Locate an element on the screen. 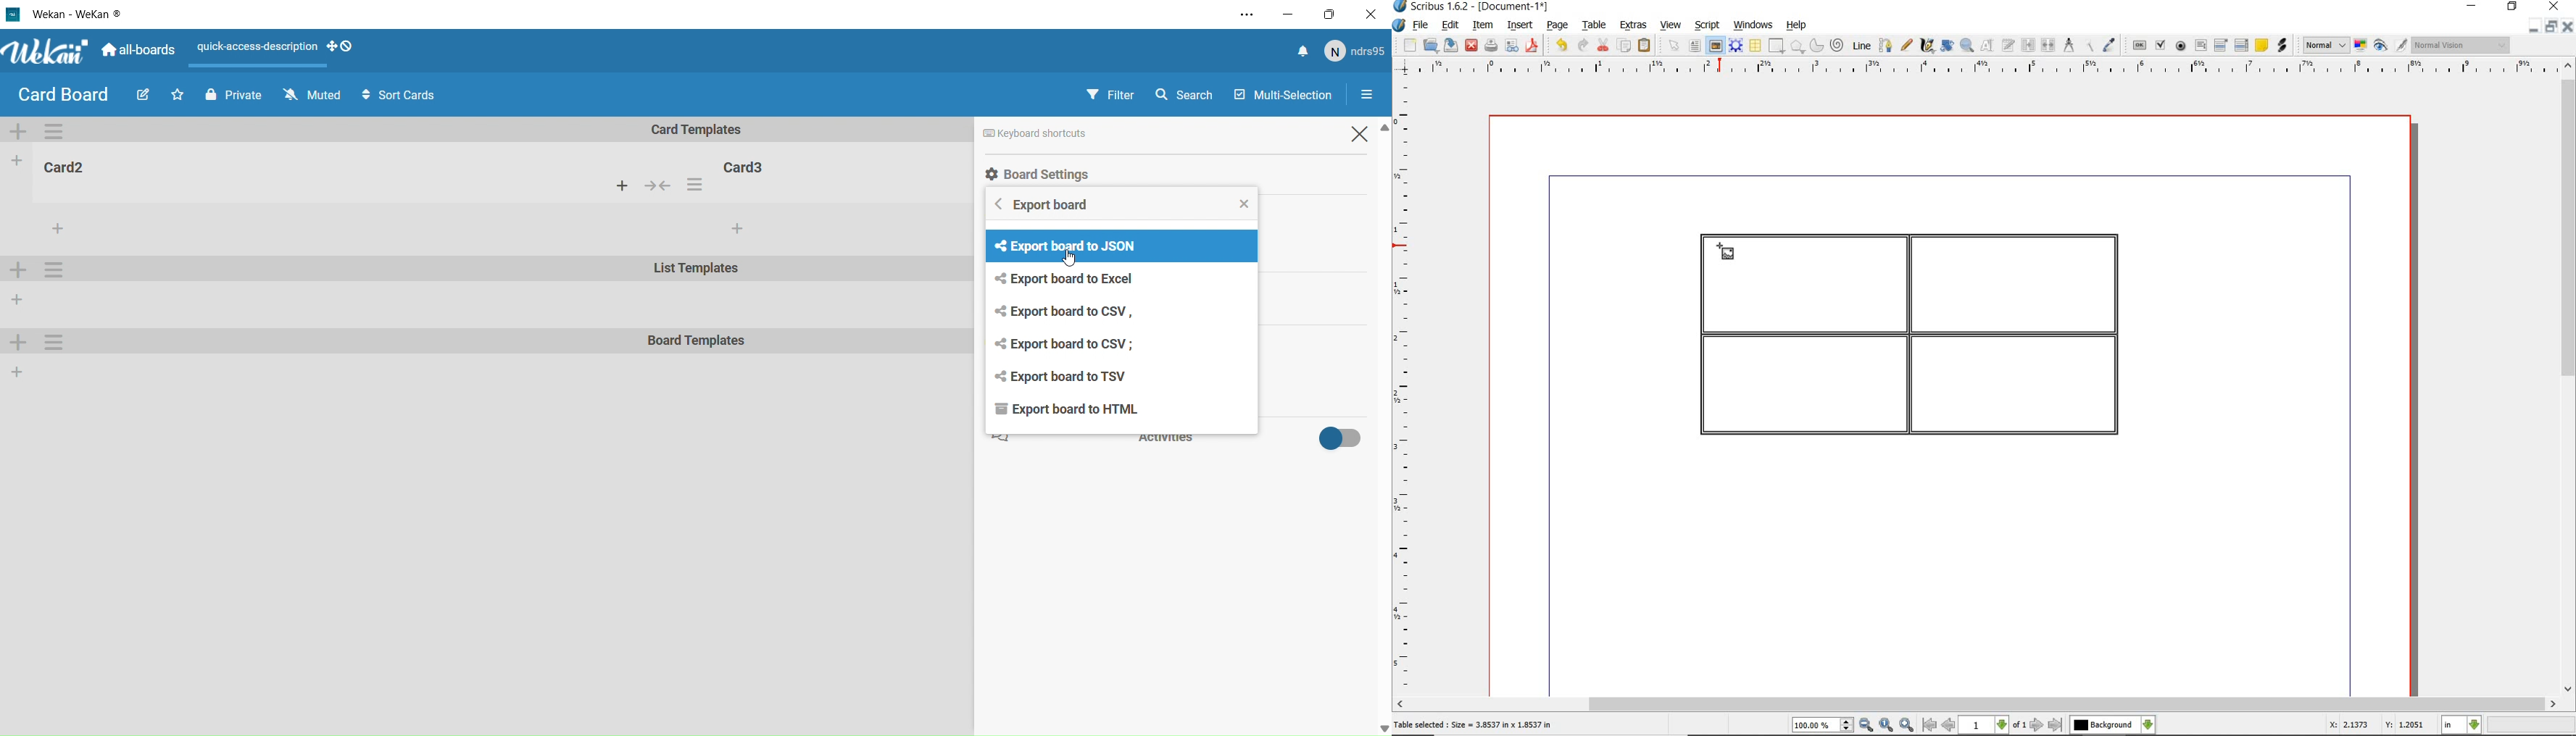 The image size is (2576, 756).  is located at coordinates (49, 51).